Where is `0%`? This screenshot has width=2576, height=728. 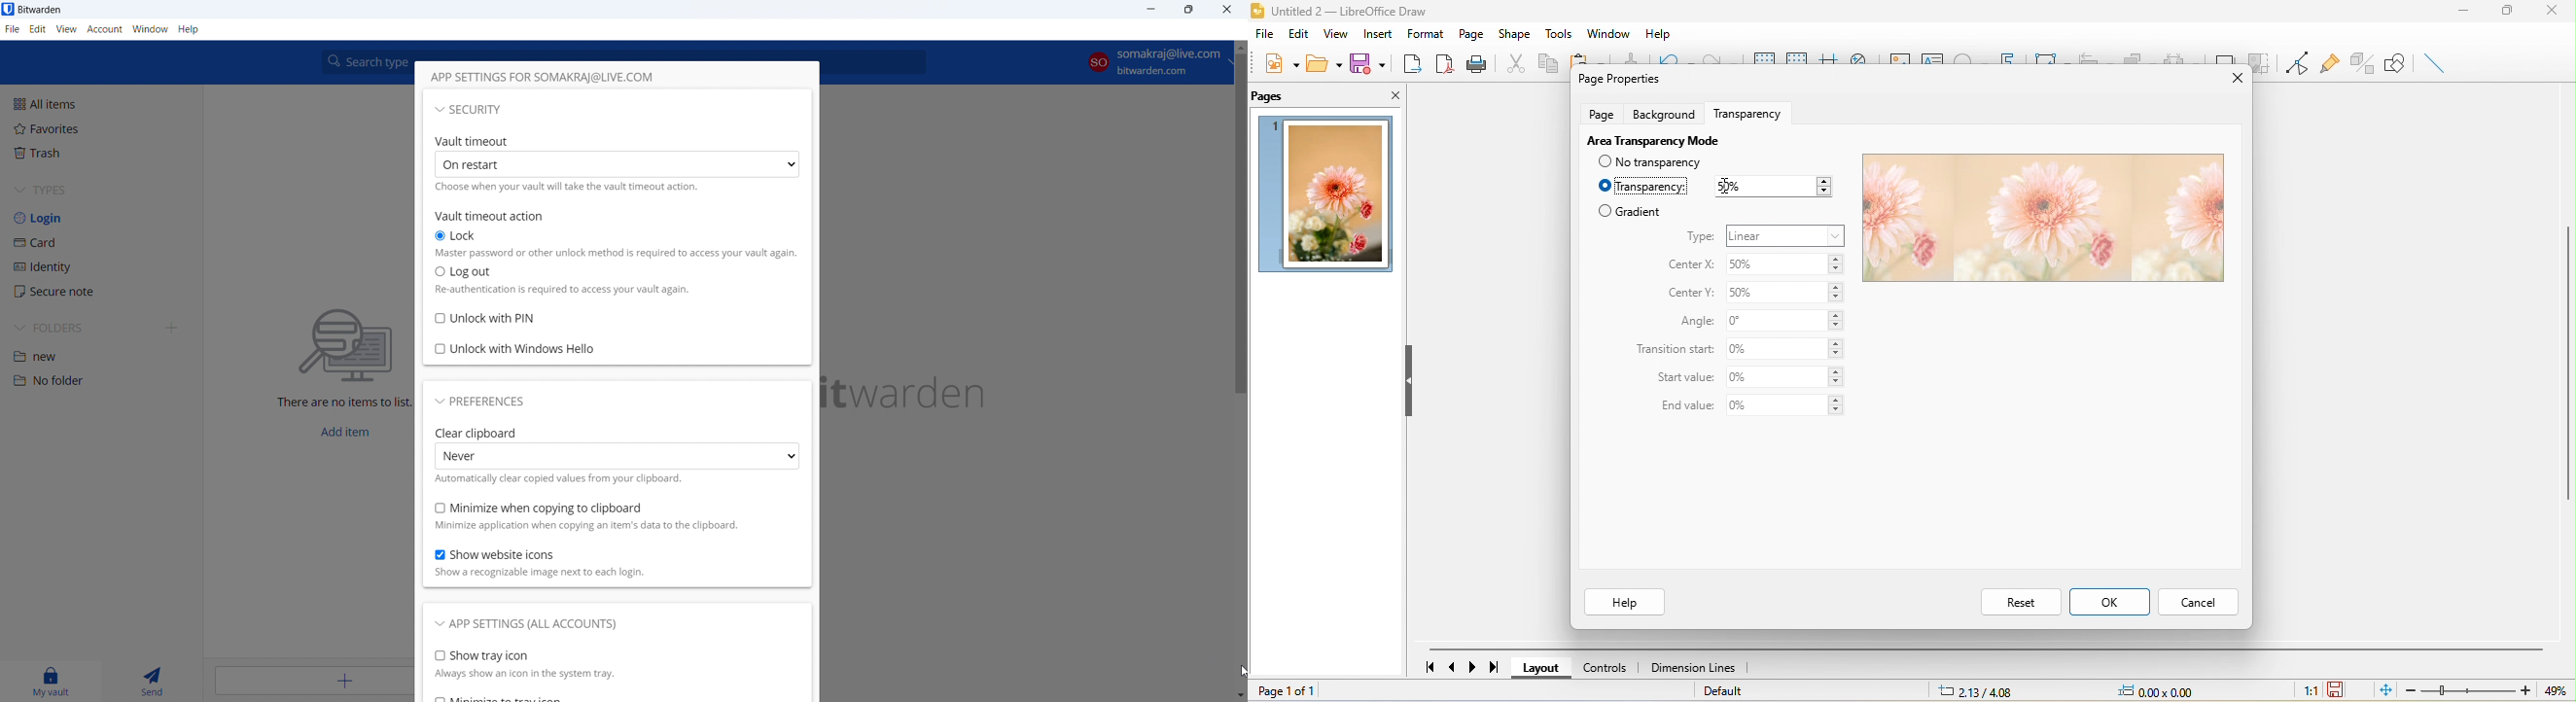 0% is located at coordinates (1785, 377).